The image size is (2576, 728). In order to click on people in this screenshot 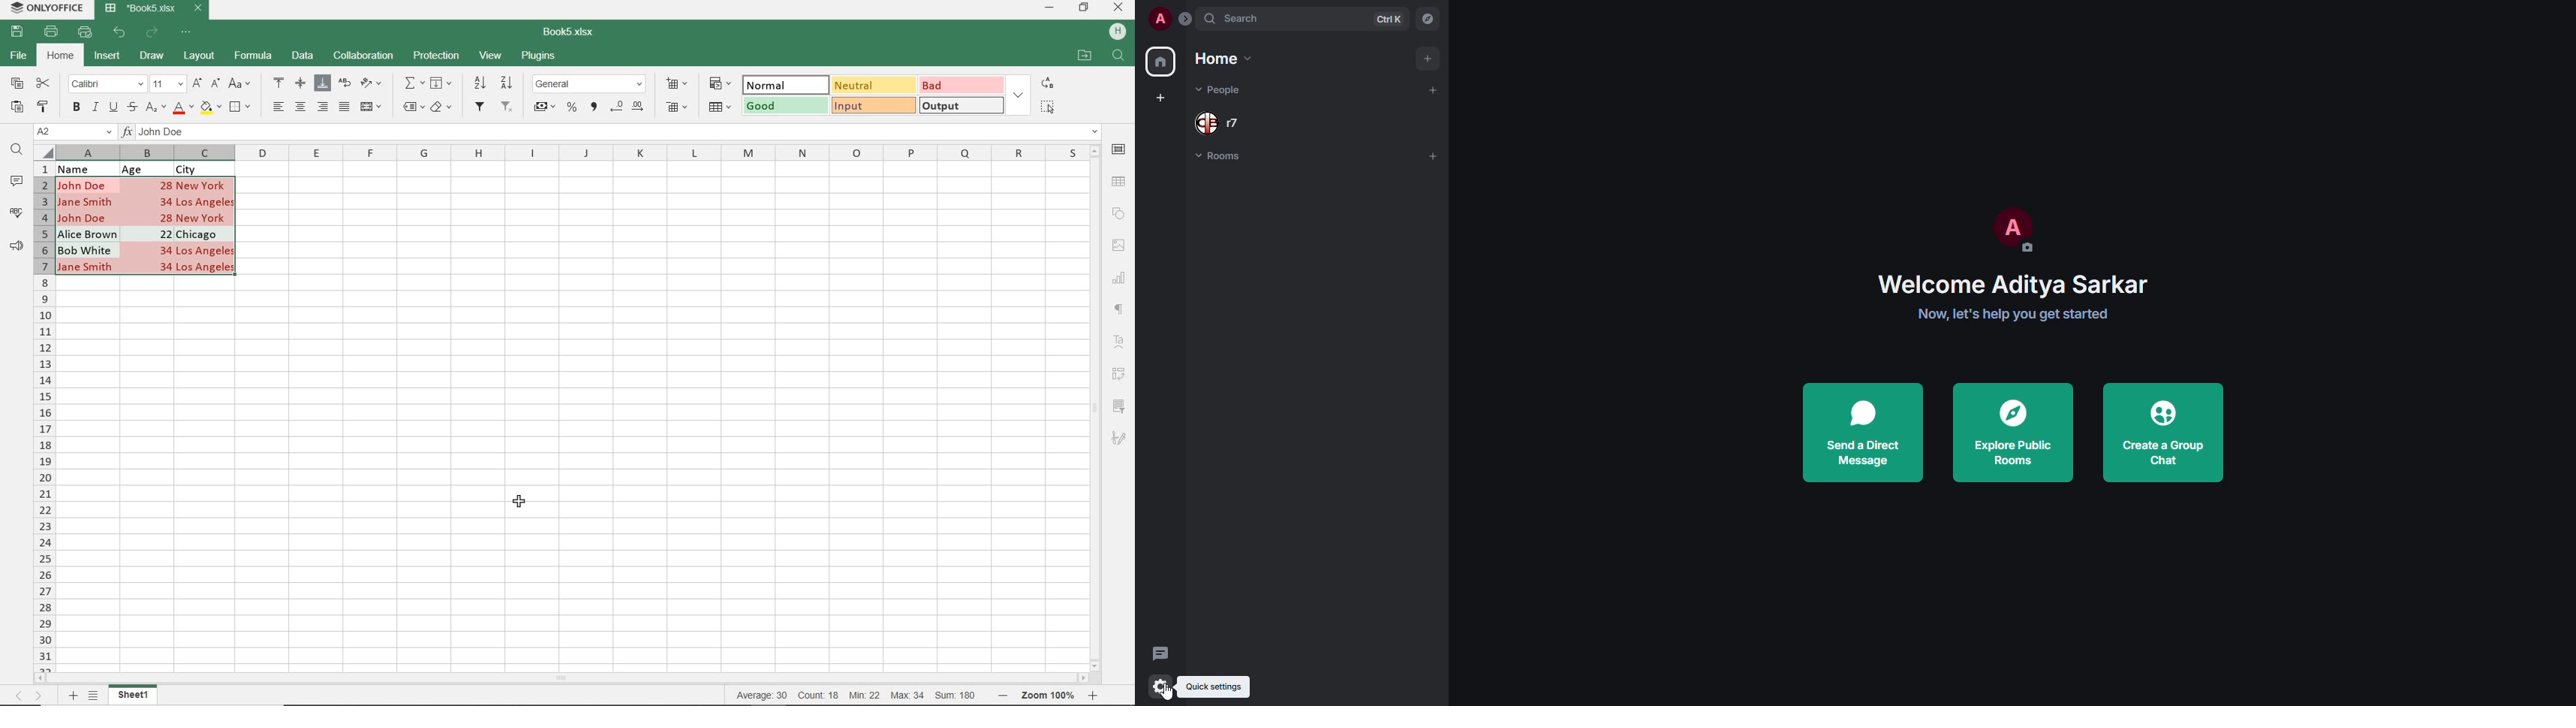, I will do `click(1222, 89)`.